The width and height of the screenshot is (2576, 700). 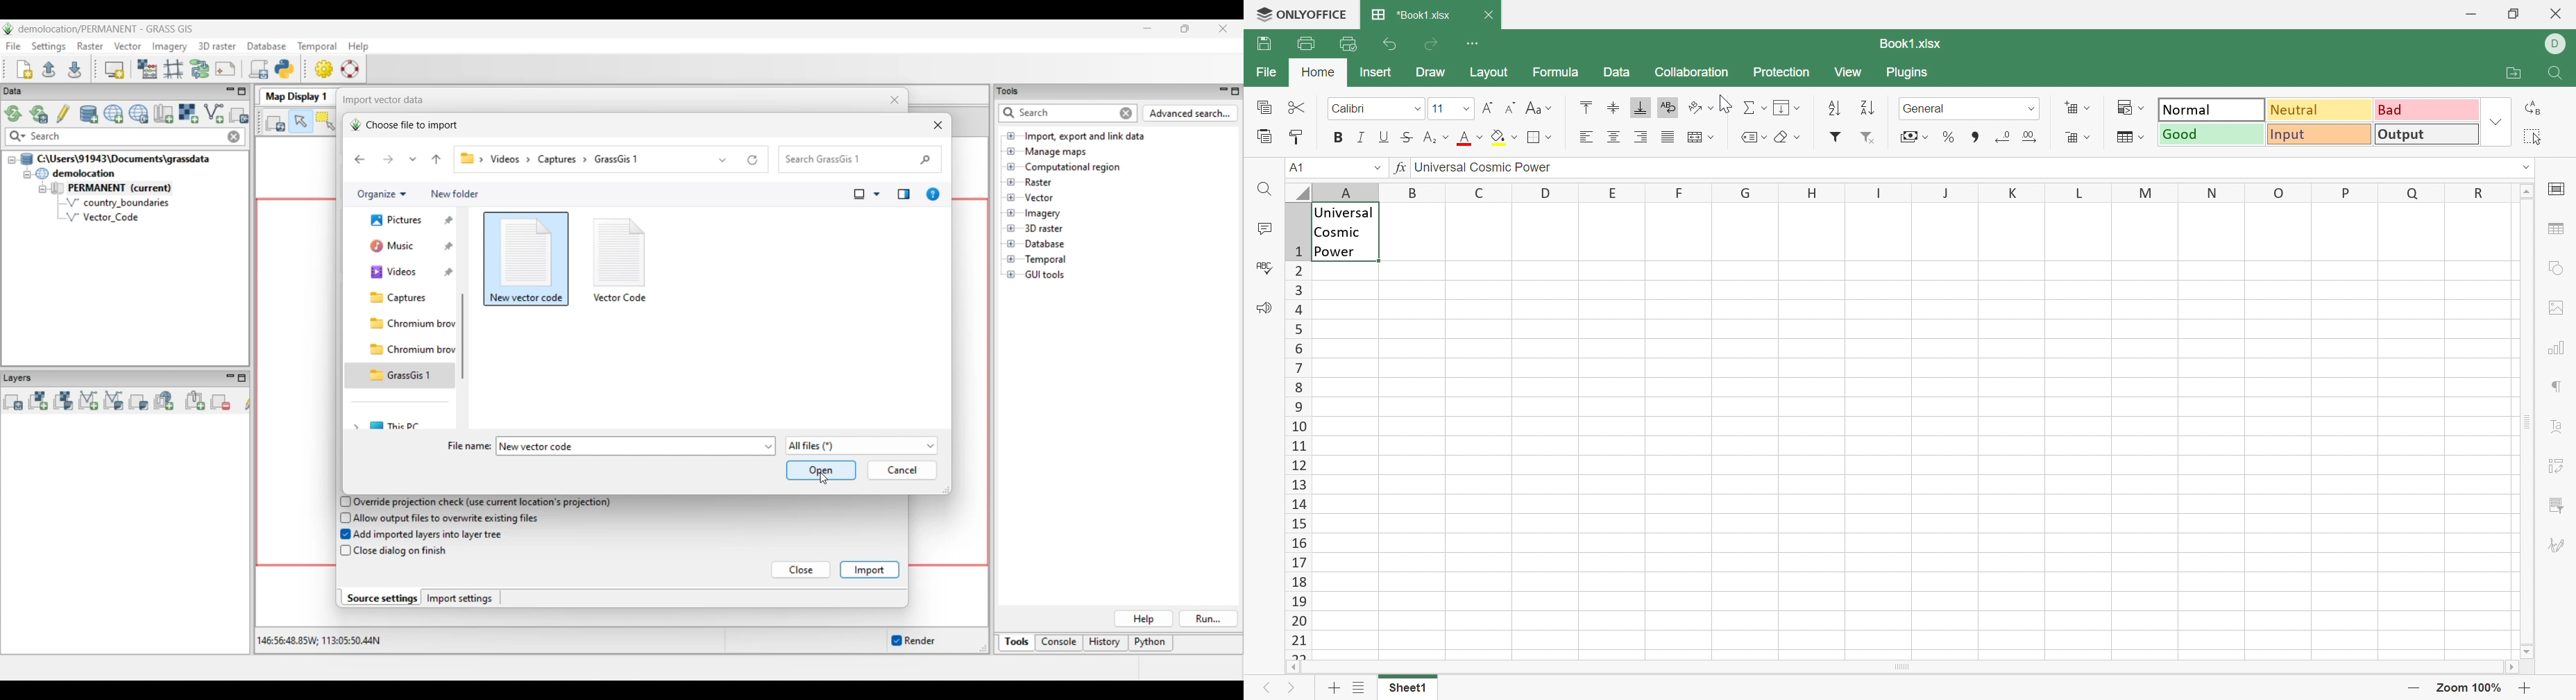 What do you see at coordinates (1272, 686) in the screenshot?
I see `Previous` at bounding box center [1272, 686].